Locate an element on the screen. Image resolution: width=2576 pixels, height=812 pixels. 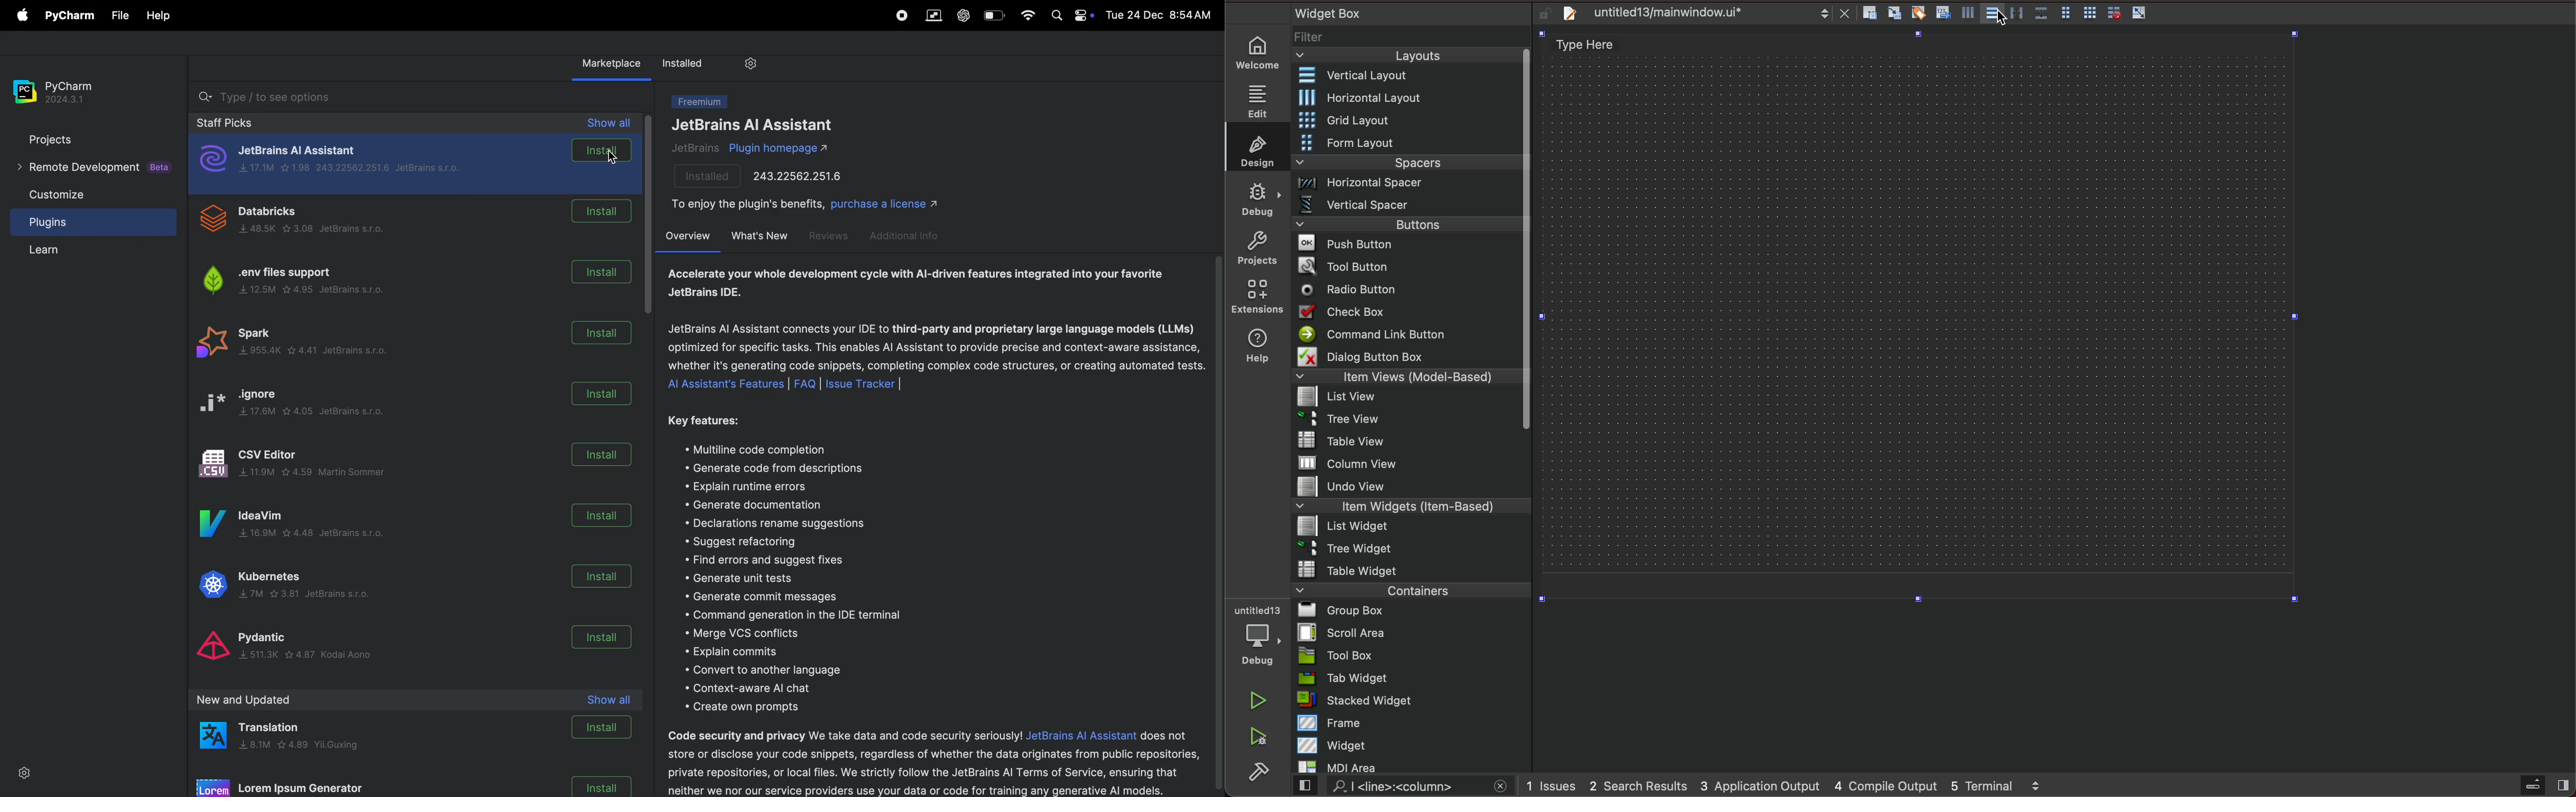
filter is located at coordinates (1410, 37).